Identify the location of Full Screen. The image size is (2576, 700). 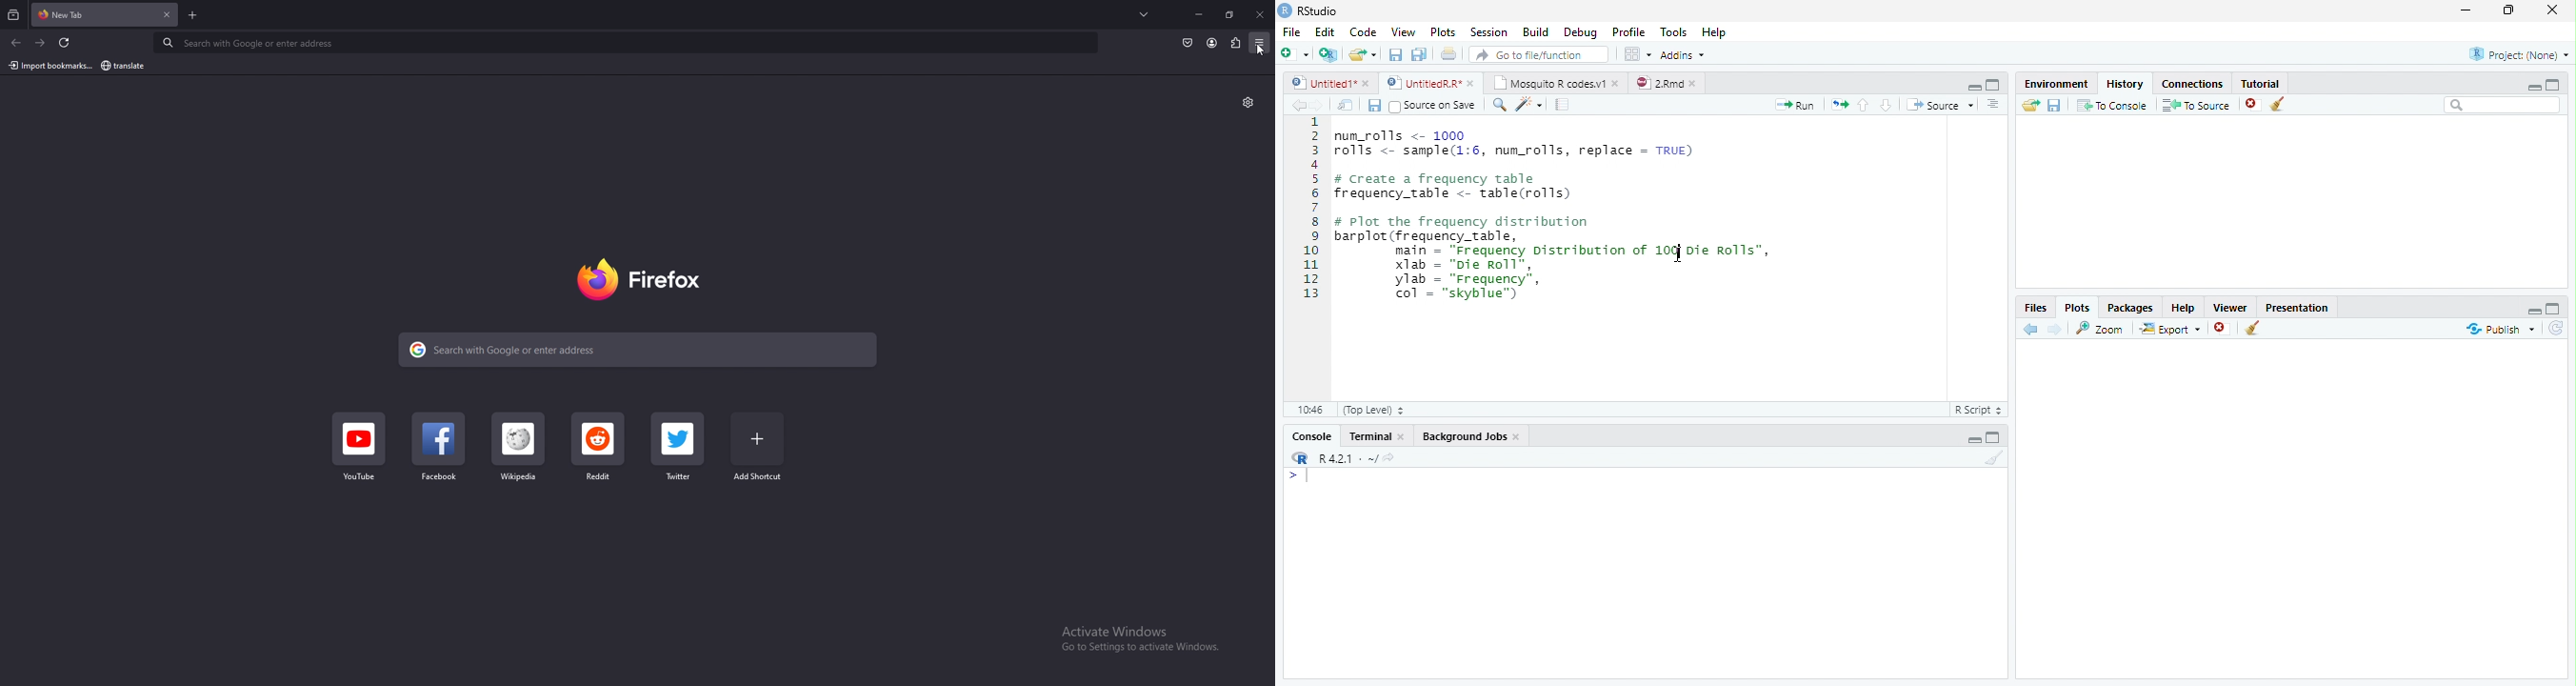
(1994, 84).